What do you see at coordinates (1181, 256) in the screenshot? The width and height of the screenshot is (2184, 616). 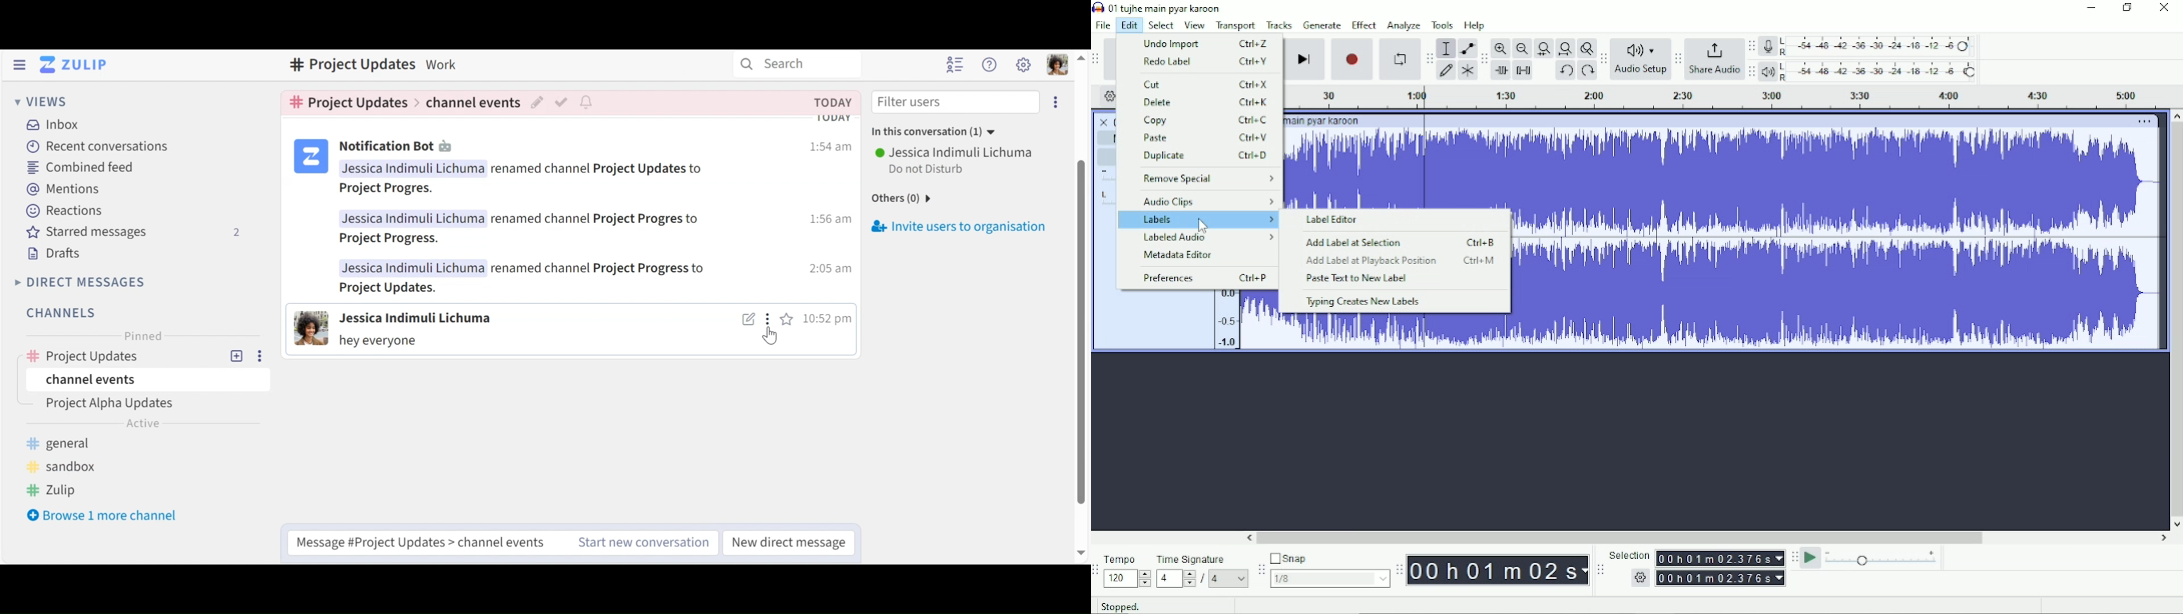 I see `Metadata Editor` at bounding box center [1181, 256].